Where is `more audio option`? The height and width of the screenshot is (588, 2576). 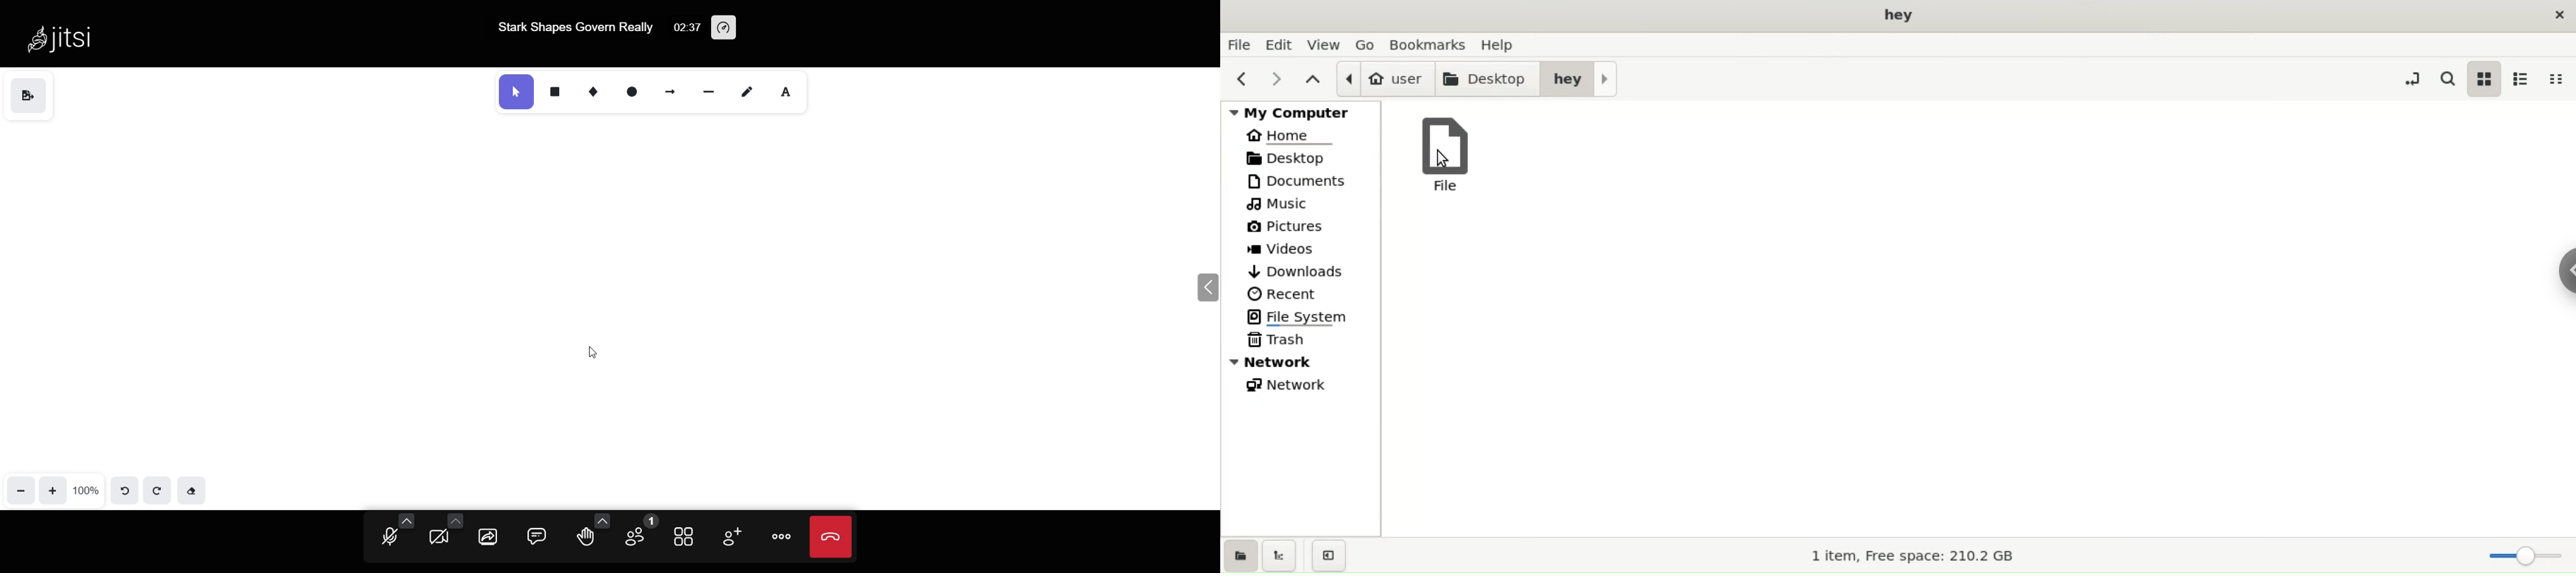 more audio option is located at coordinates (407, 520).